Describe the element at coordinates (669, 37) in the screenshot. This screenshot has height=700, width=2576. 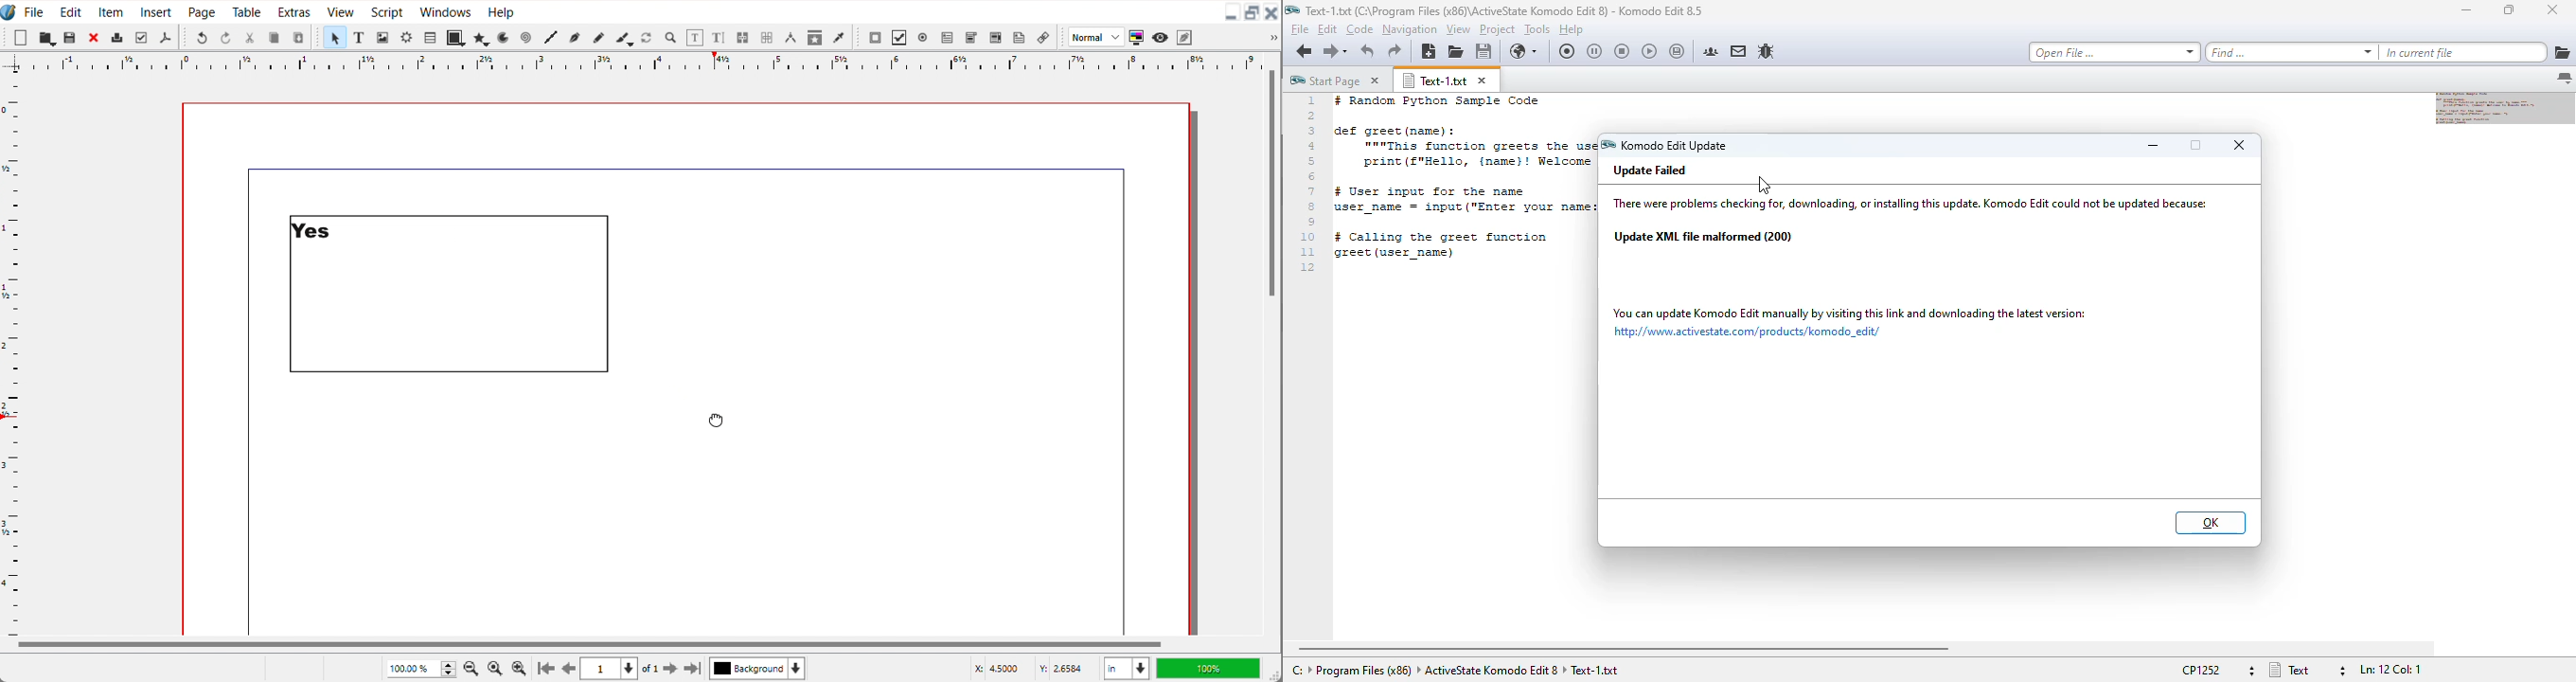
I see `Zoom in or out` at that location.